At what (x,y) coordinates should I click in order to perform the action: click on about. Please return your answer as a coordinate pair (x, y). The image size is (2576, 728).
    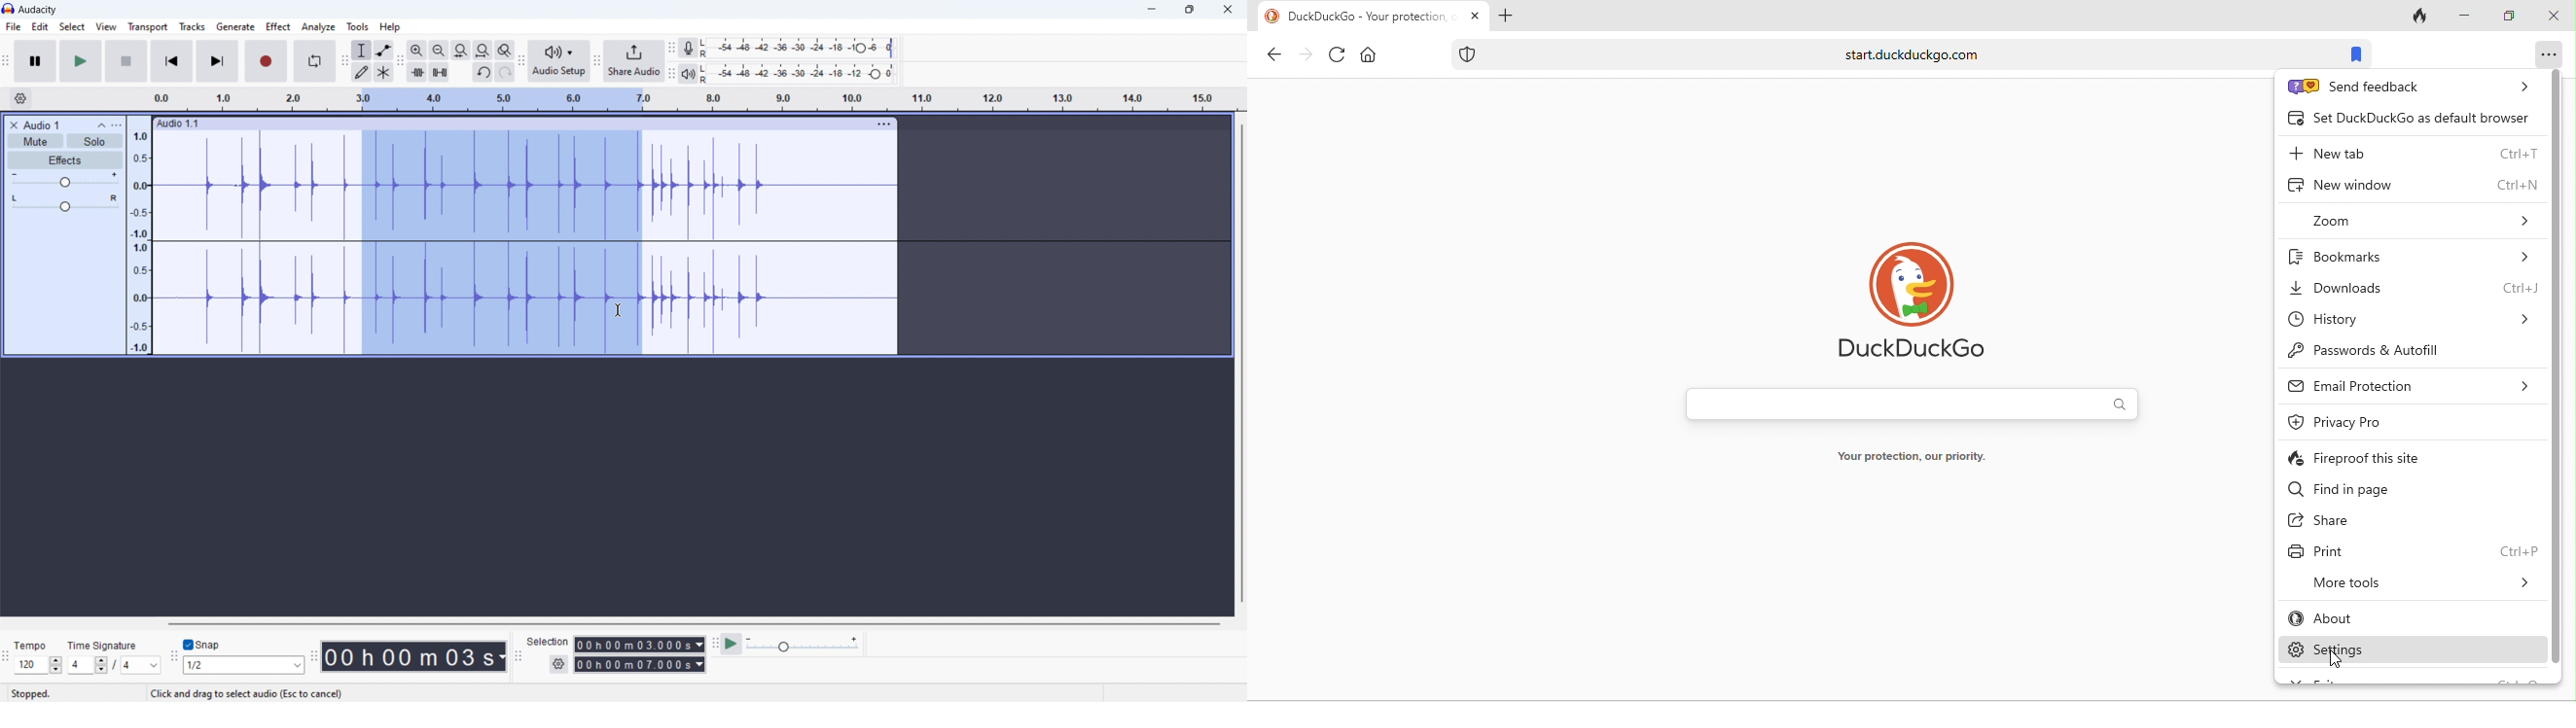
    Looking at the image, I should click on (2389, 618).